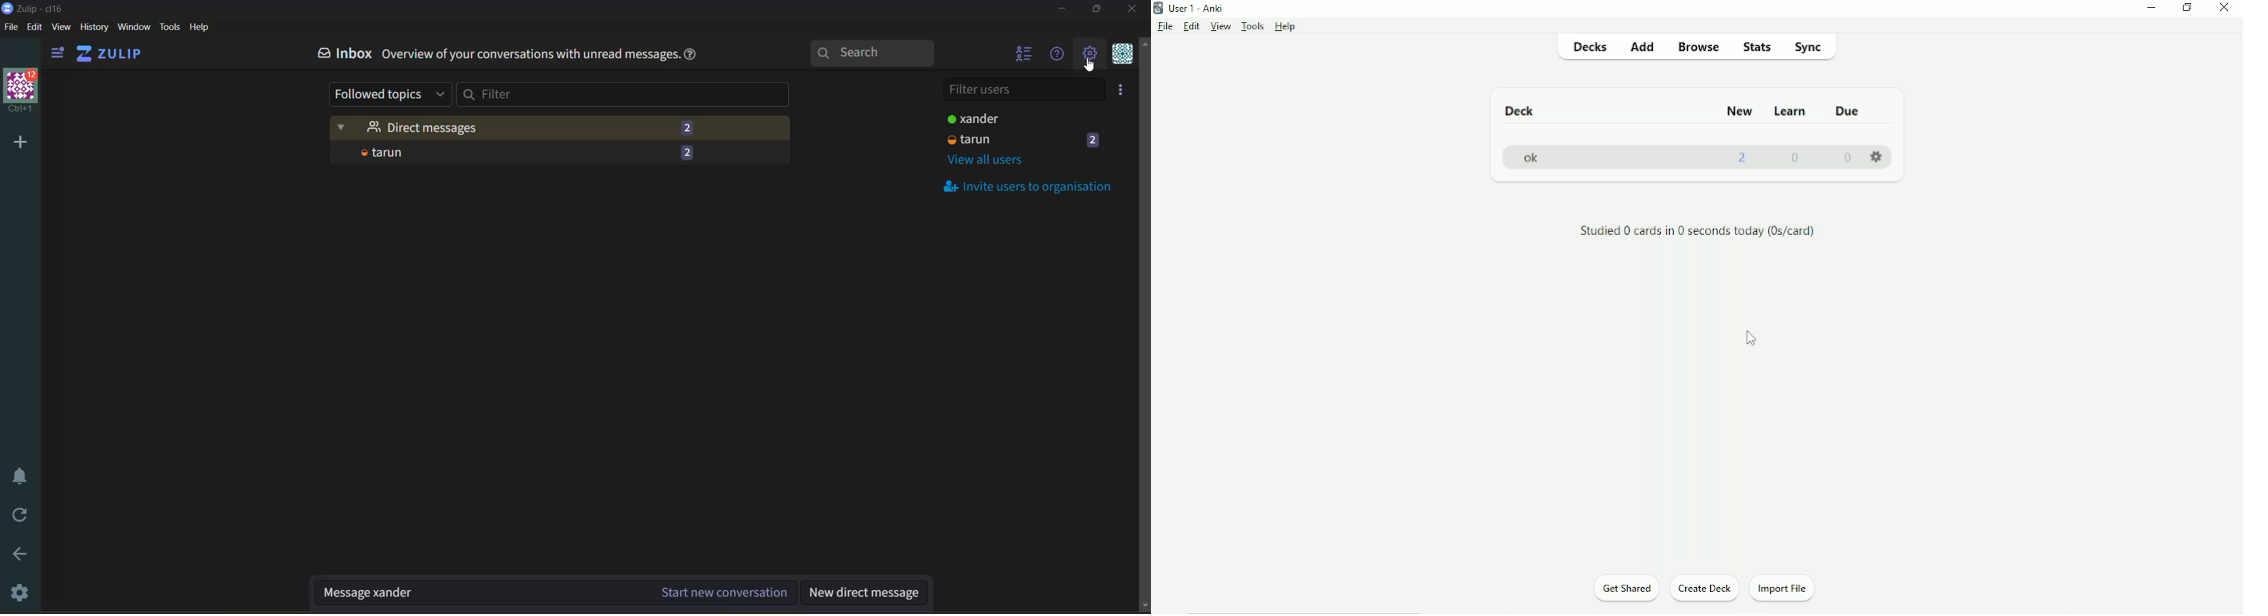 The image size is (2268, 616). I want to click on Studied 0 cards in 0 seconds today., so click(1696, 232).